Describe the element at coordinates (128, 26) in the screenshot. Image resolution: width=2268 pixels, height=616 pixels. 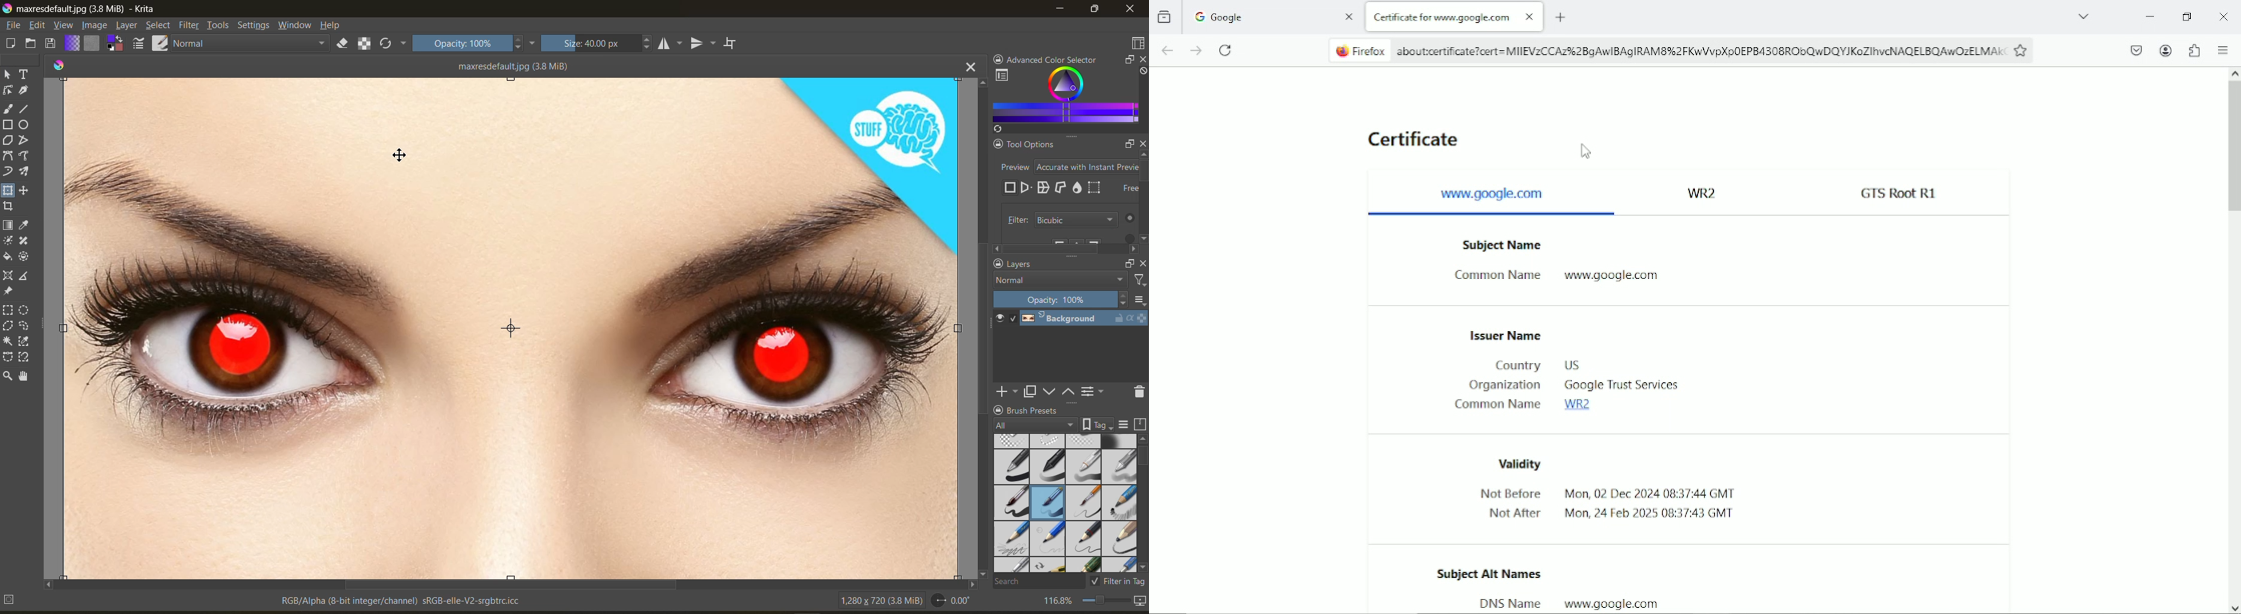
I see `layer` at that location.